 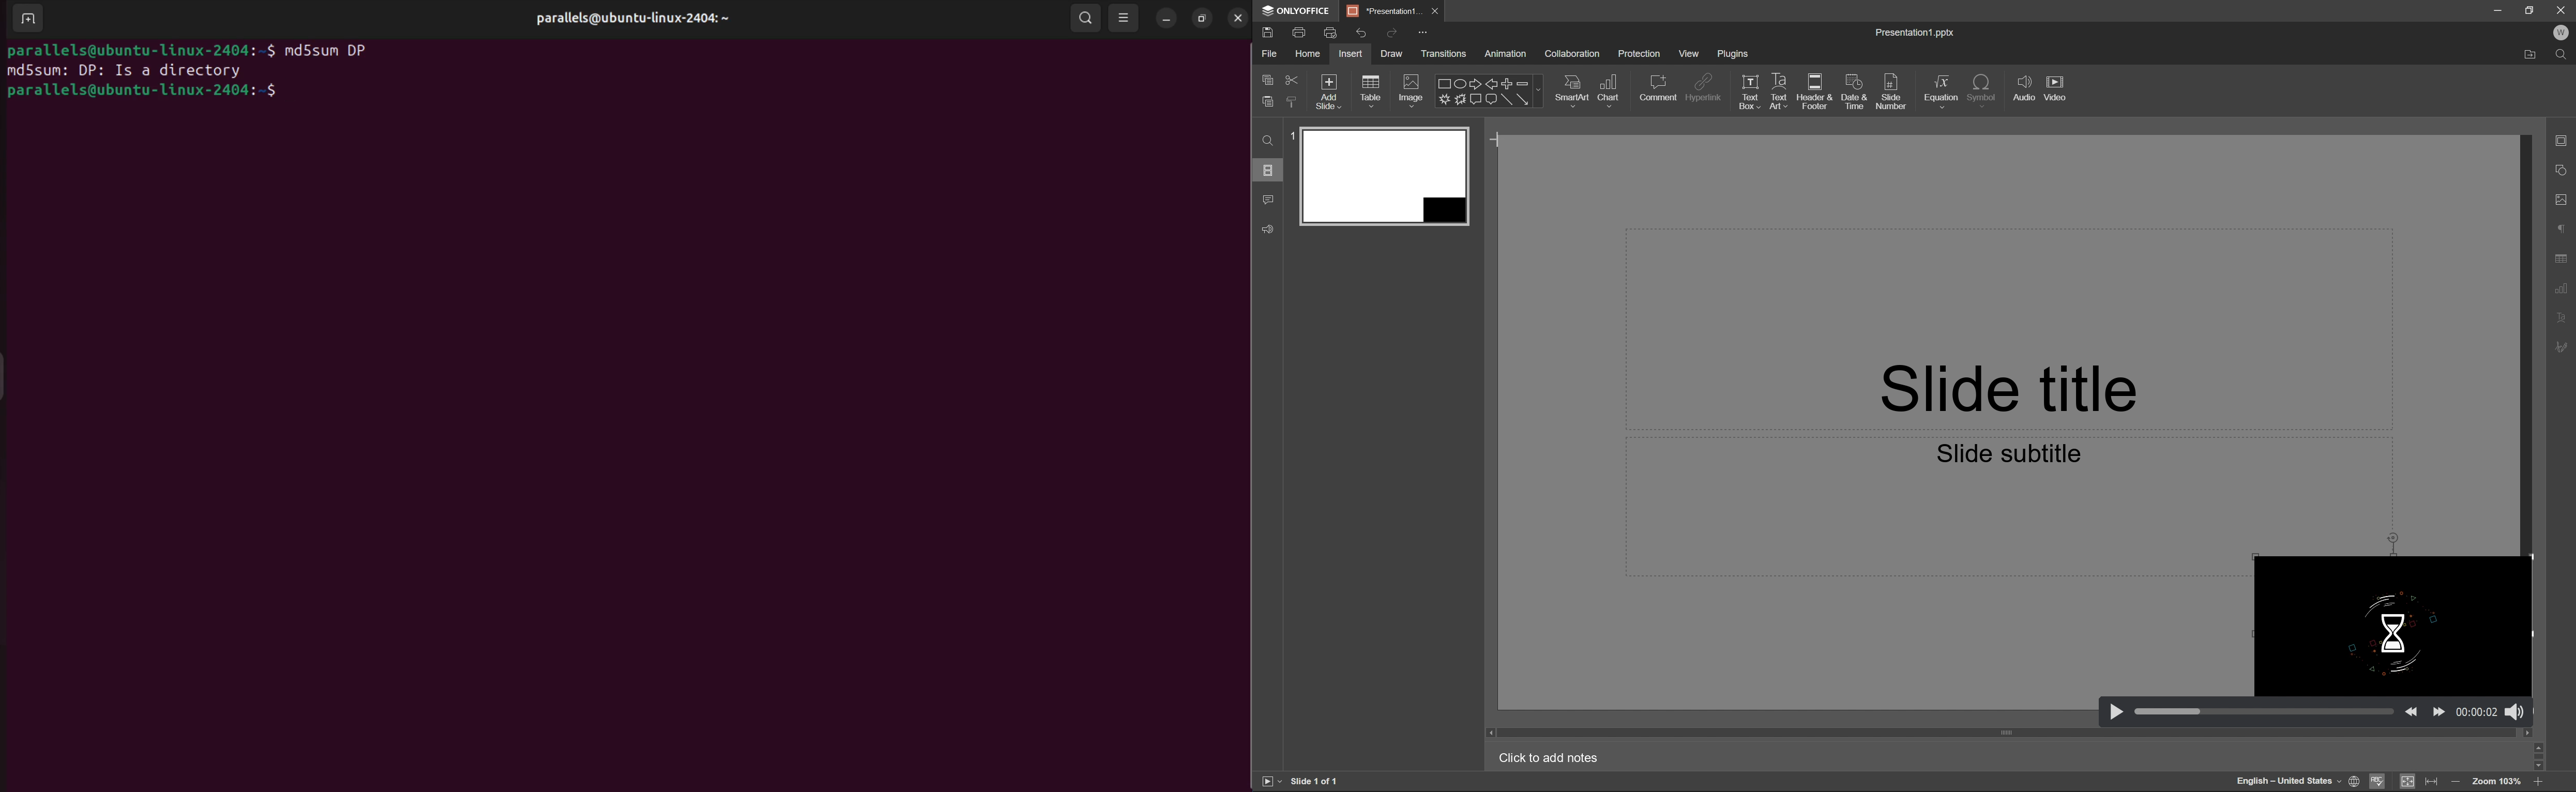 What do you see at coordinates (2496, 8) in the screenshot?
I see `minimize` at bounding box center [2496, 8].